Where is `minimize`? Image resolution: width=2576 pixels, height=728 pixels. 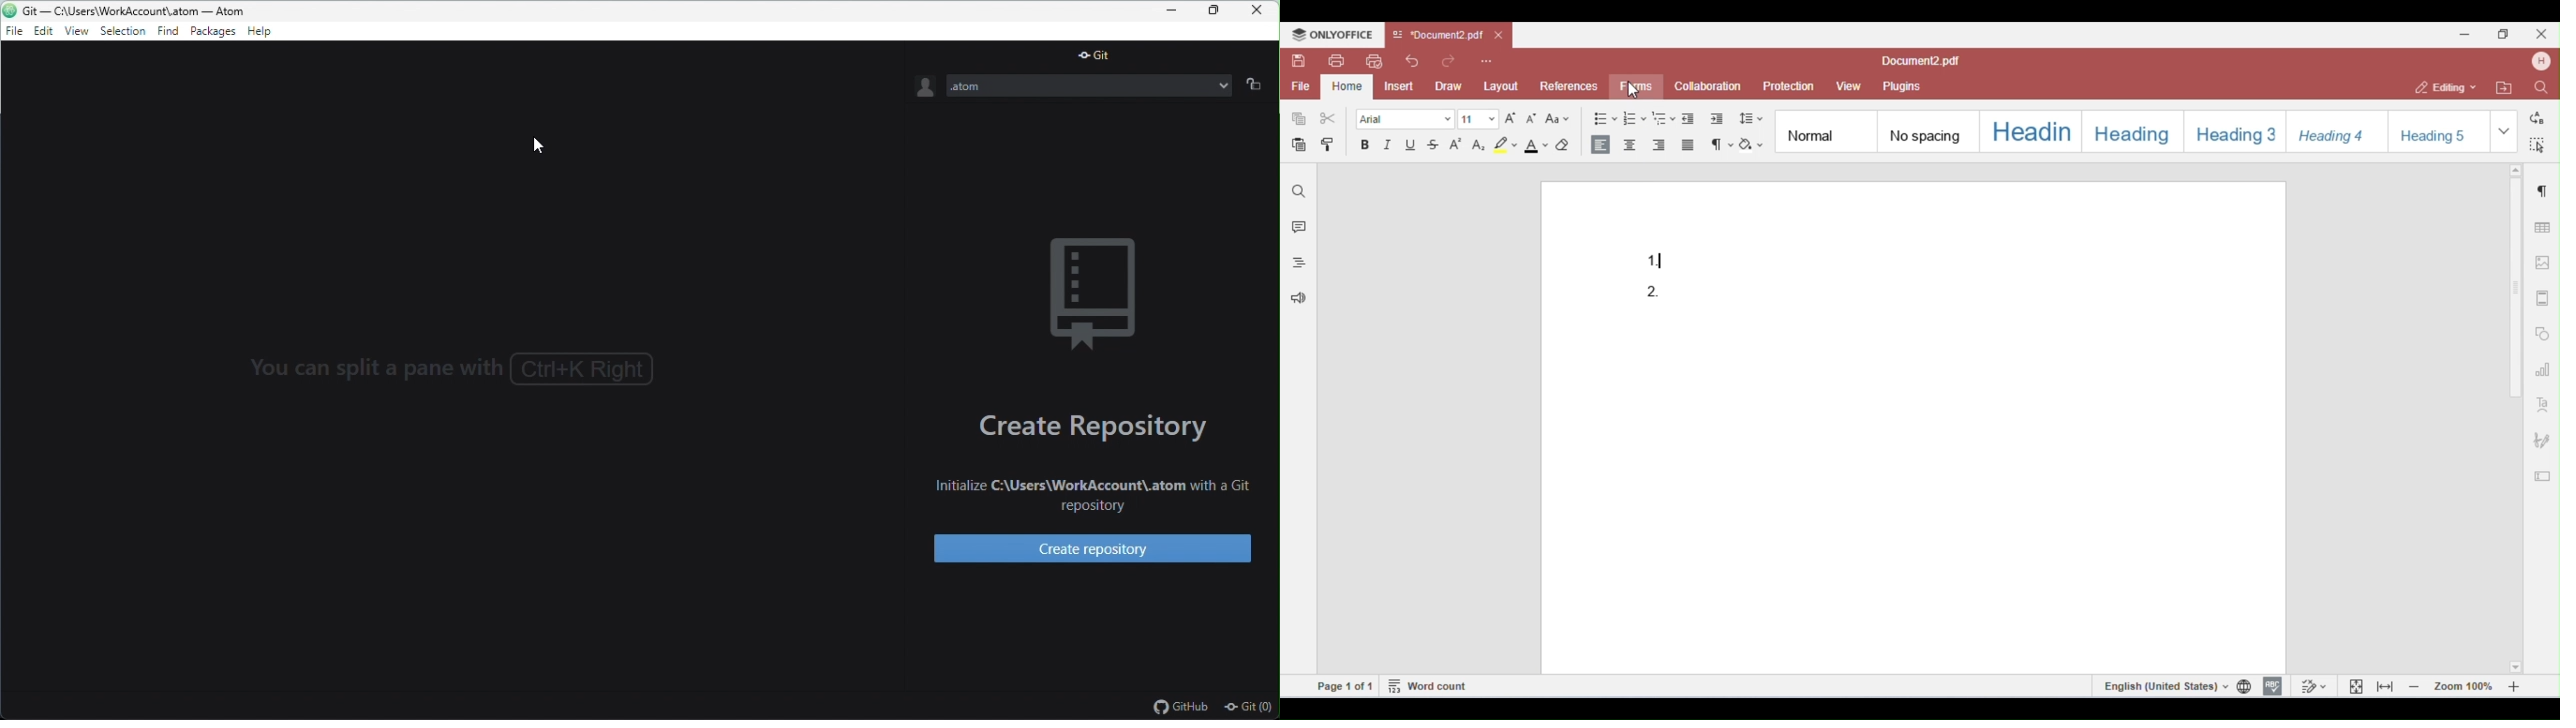
minimize is located at coordinates (1177, 11).